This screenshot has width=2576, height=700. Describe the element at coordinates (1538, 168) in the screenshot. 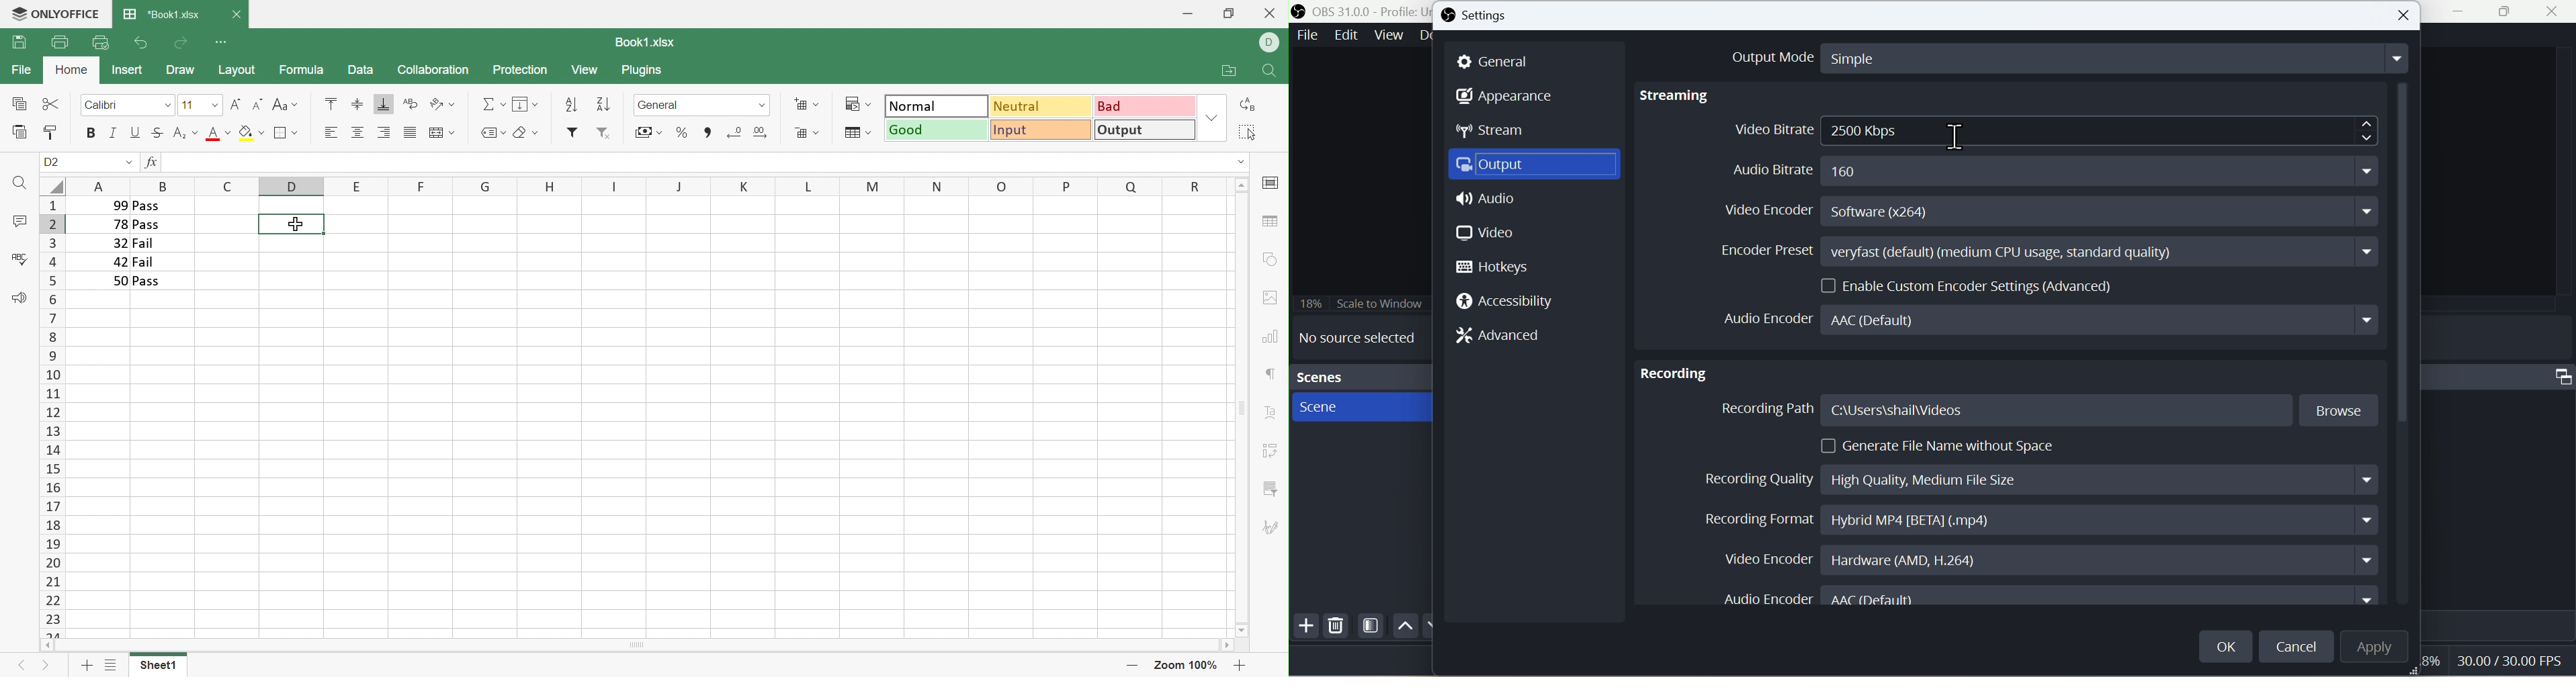

I see `Output` at that location.